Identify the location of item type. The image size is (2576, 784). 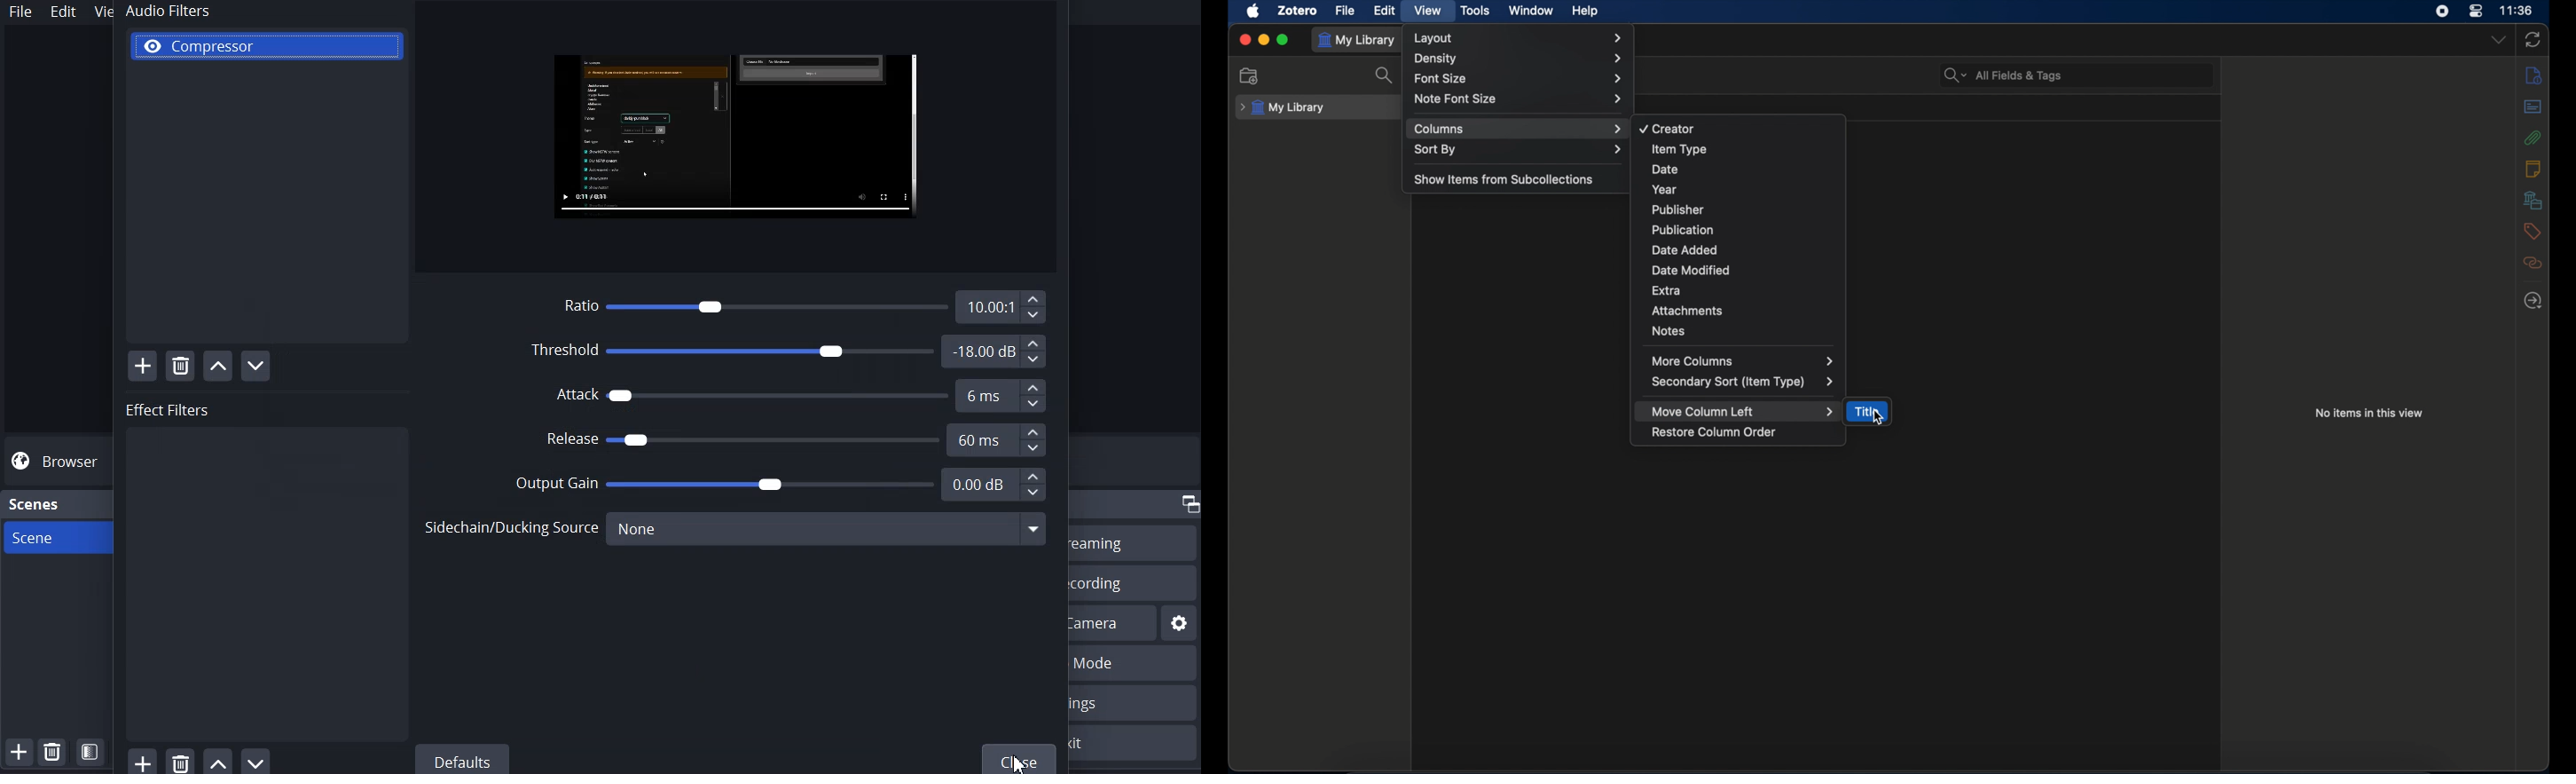
(1679, 150).